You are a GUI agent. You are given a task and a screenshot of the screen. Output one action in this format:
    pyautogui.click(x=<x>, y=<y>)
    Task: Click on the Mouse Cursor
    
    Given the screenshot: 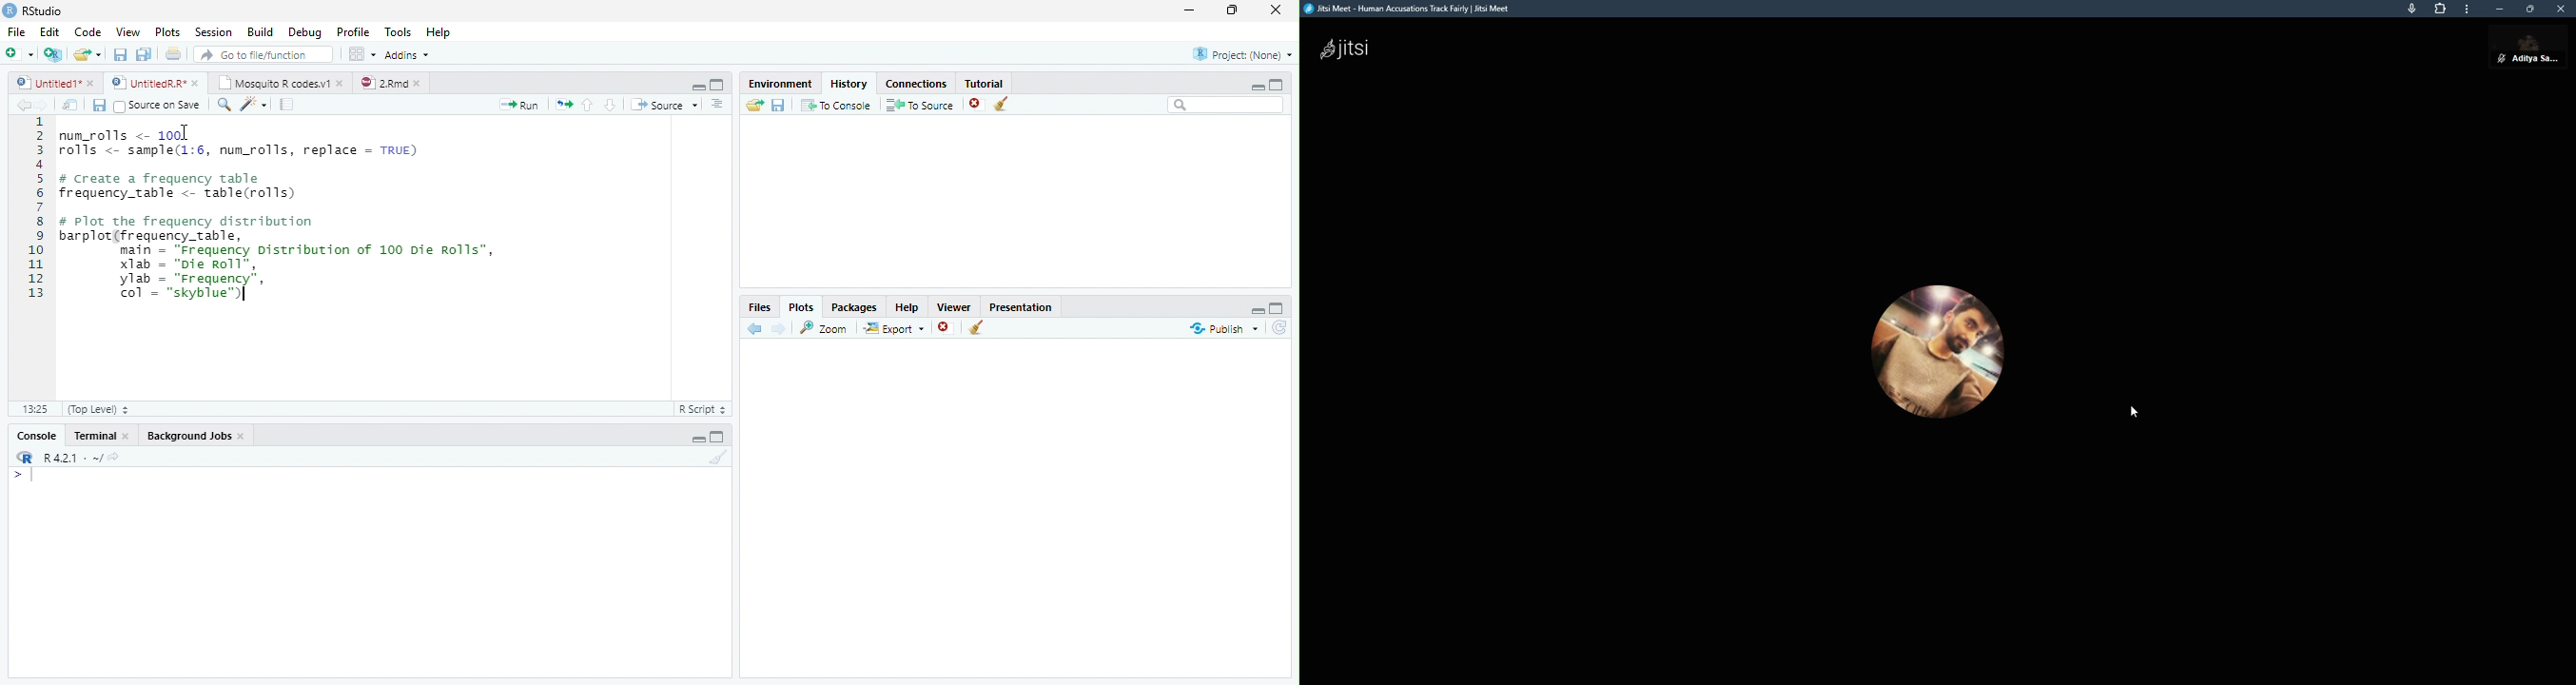 What is the action you would take?
    pyautogui.click(x=183, y=134)
    